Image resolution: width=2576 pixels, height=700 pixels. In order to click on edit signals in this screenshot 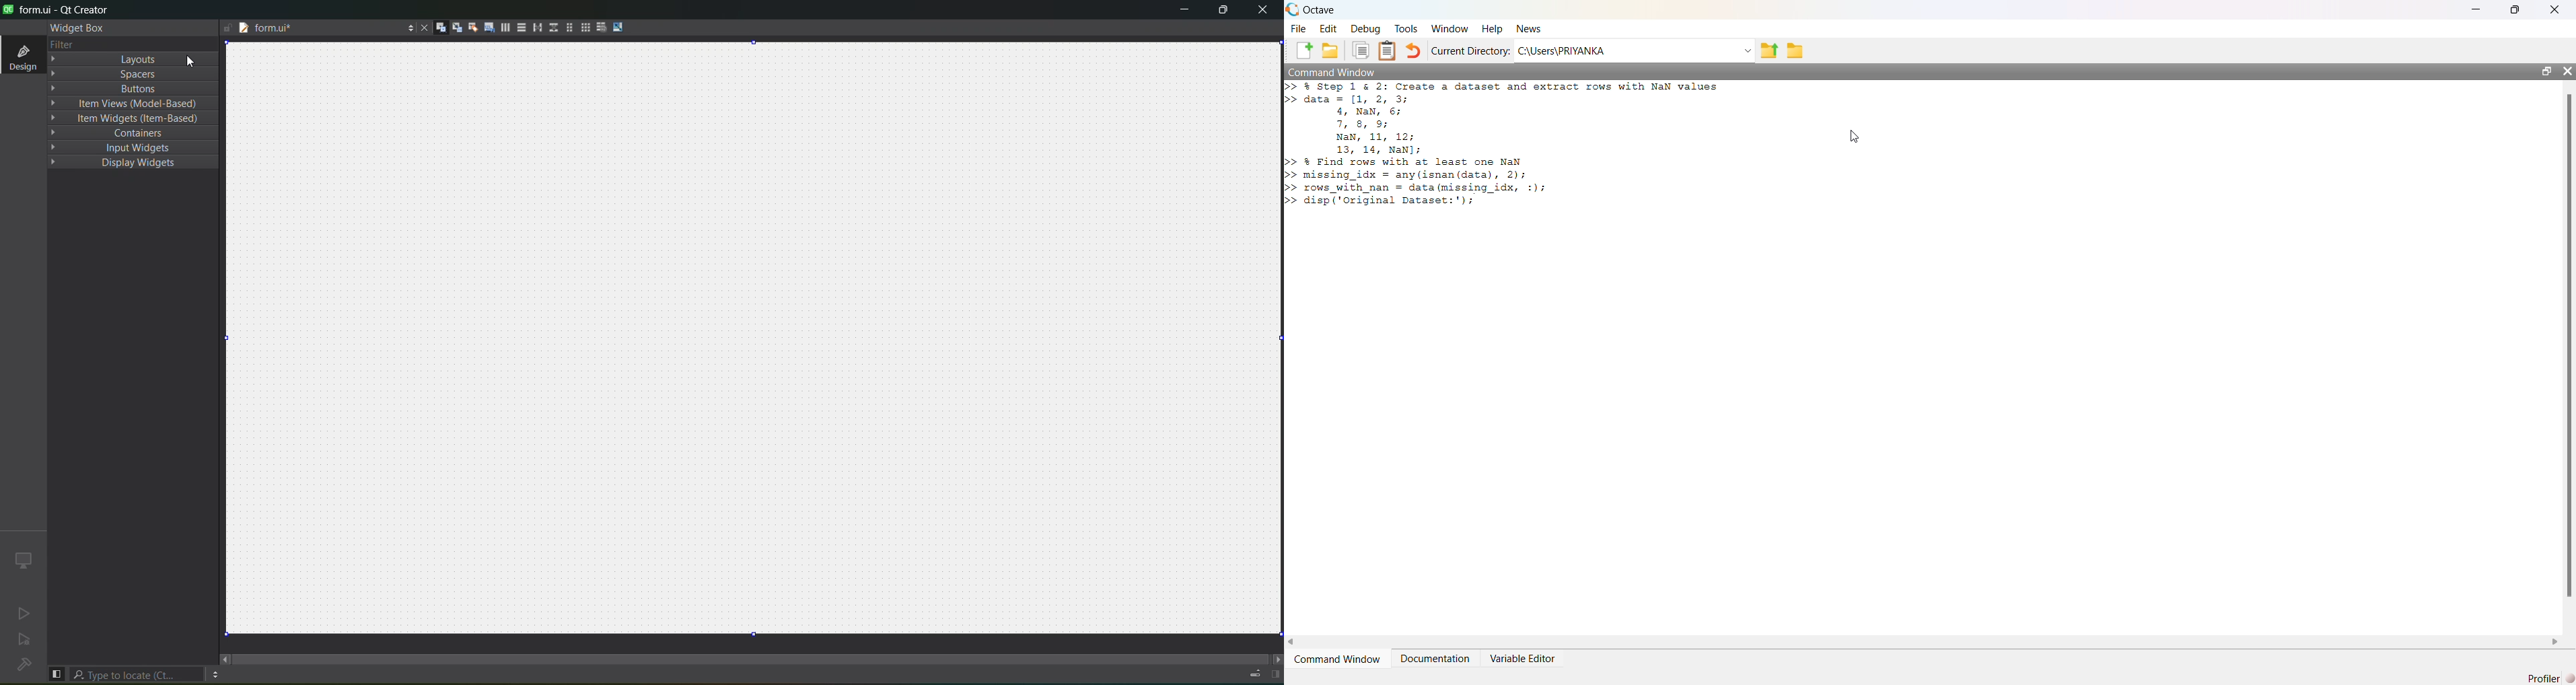, I will do `click(457, 29)`.